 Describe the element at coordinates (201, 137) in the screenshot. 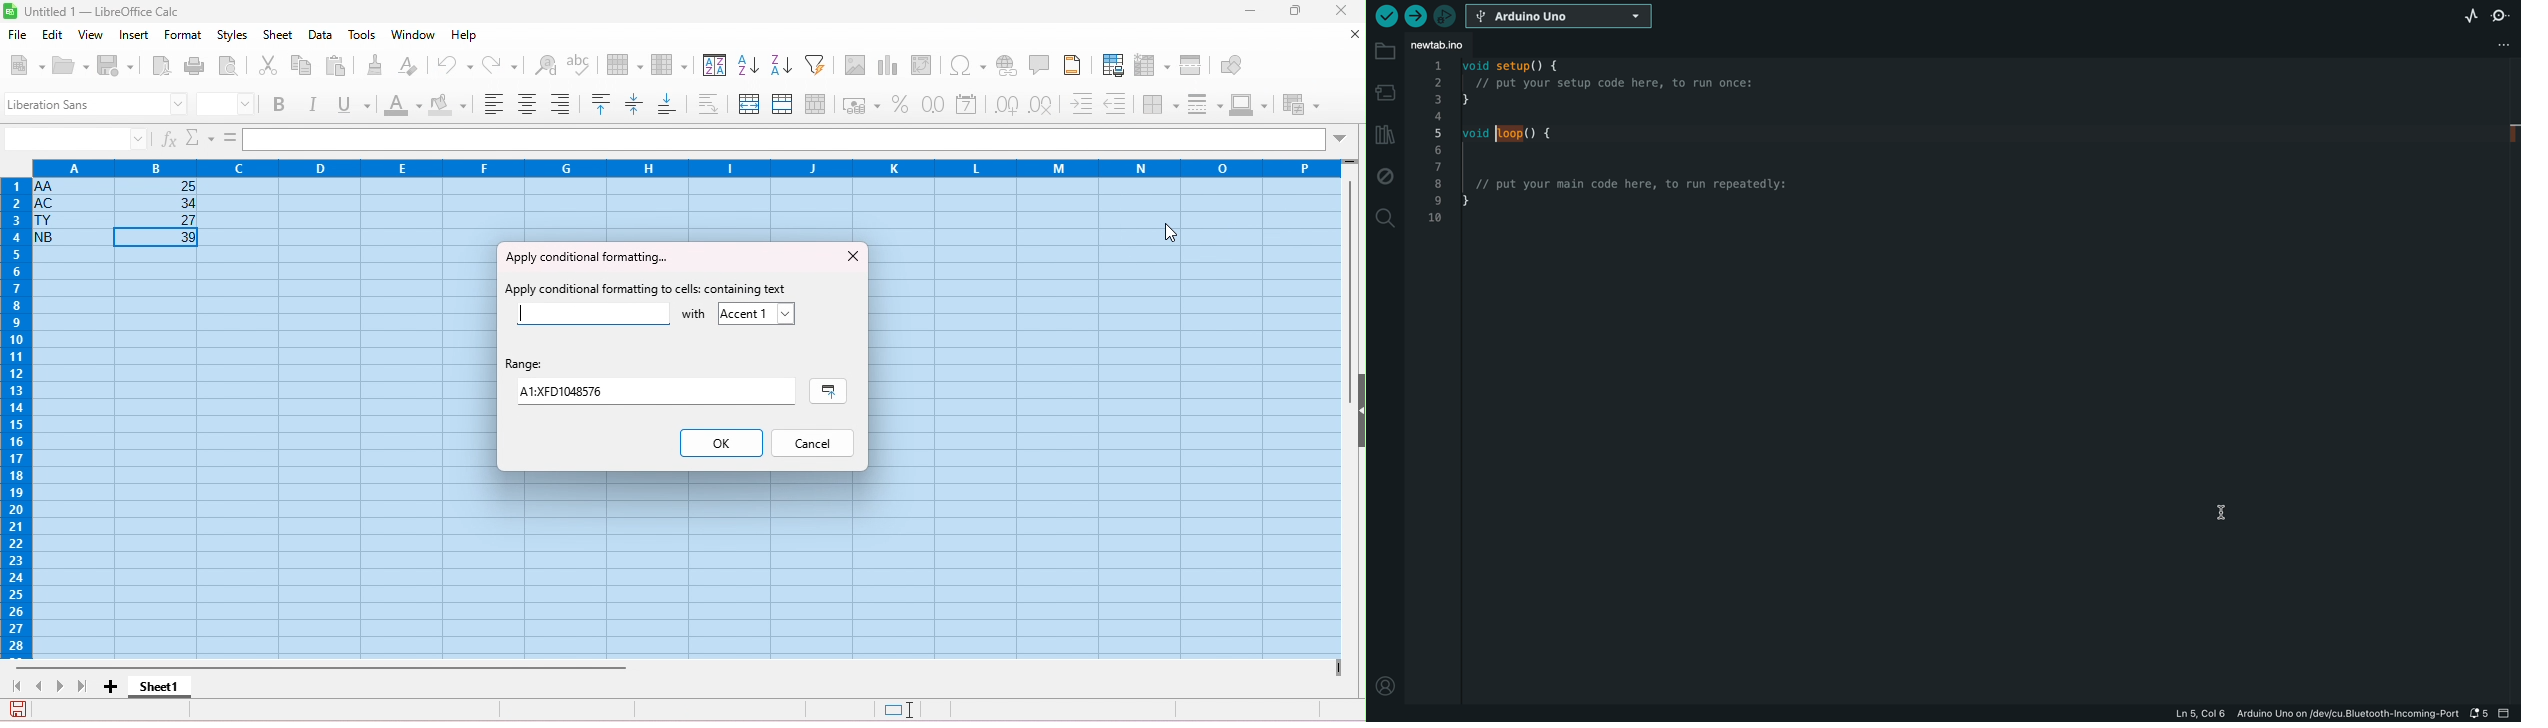

I see `select function` at that location.